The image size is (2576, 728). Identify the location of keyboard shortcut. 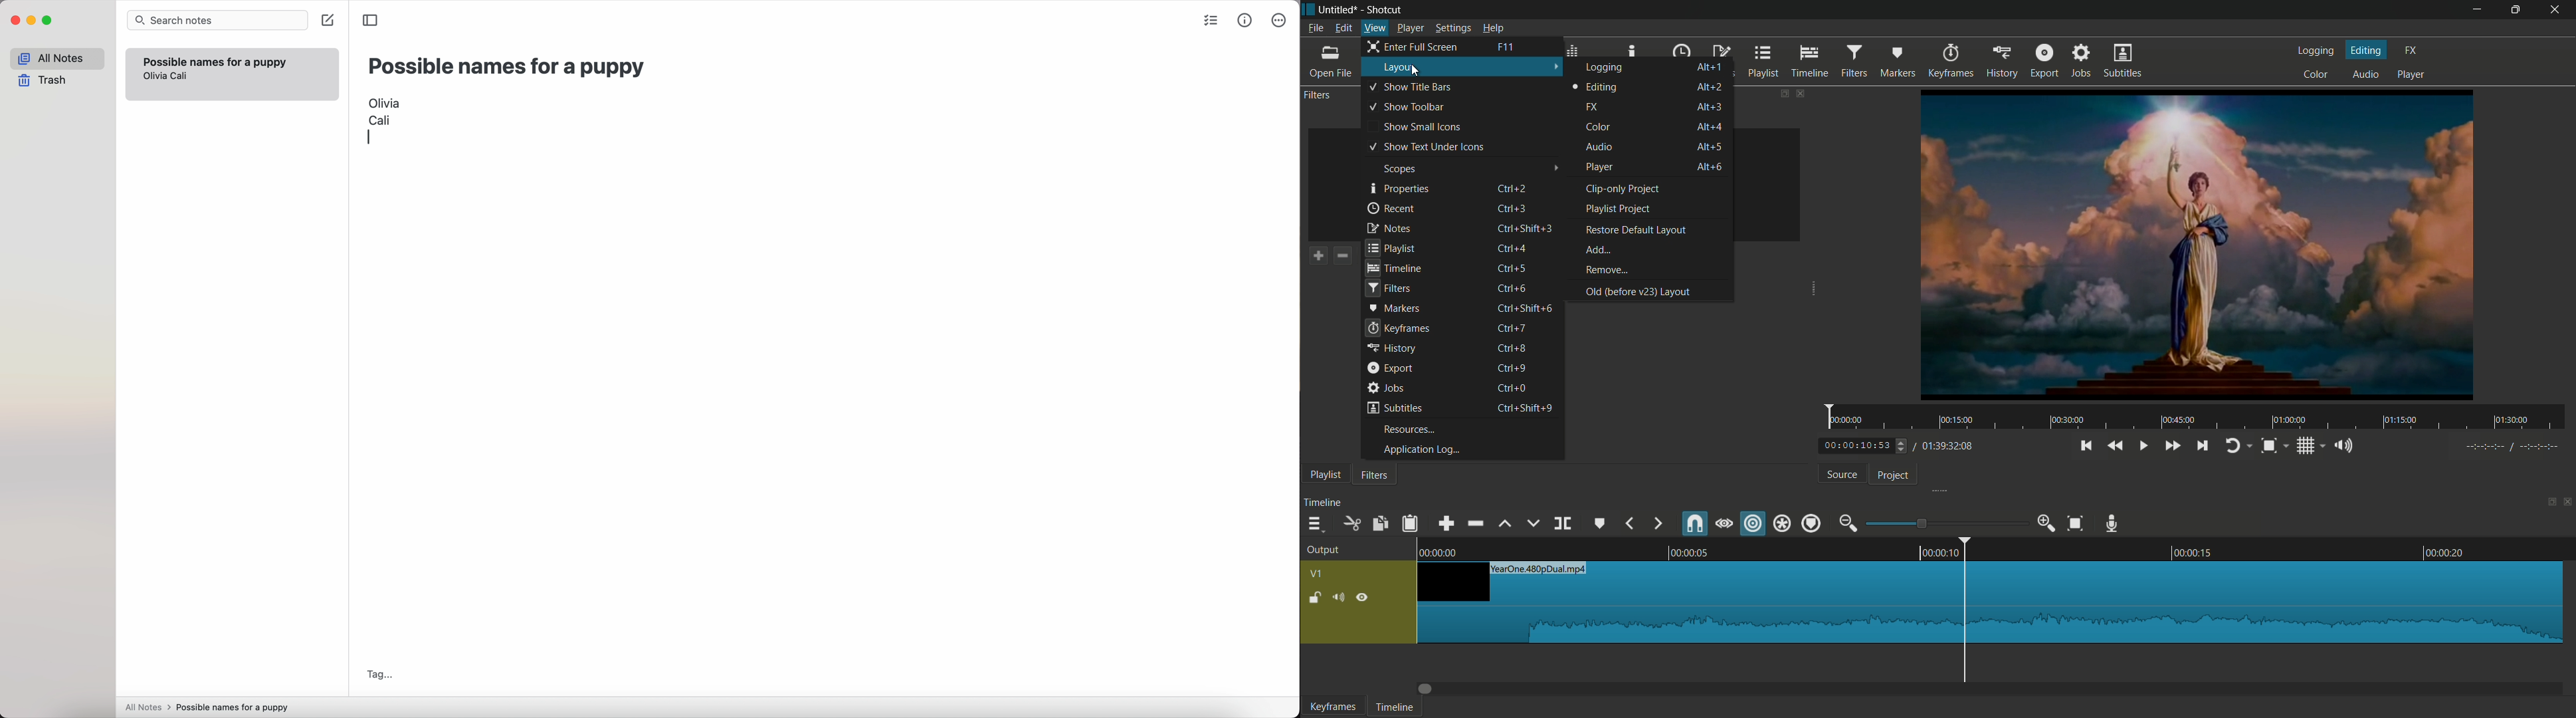
(1710, 126).